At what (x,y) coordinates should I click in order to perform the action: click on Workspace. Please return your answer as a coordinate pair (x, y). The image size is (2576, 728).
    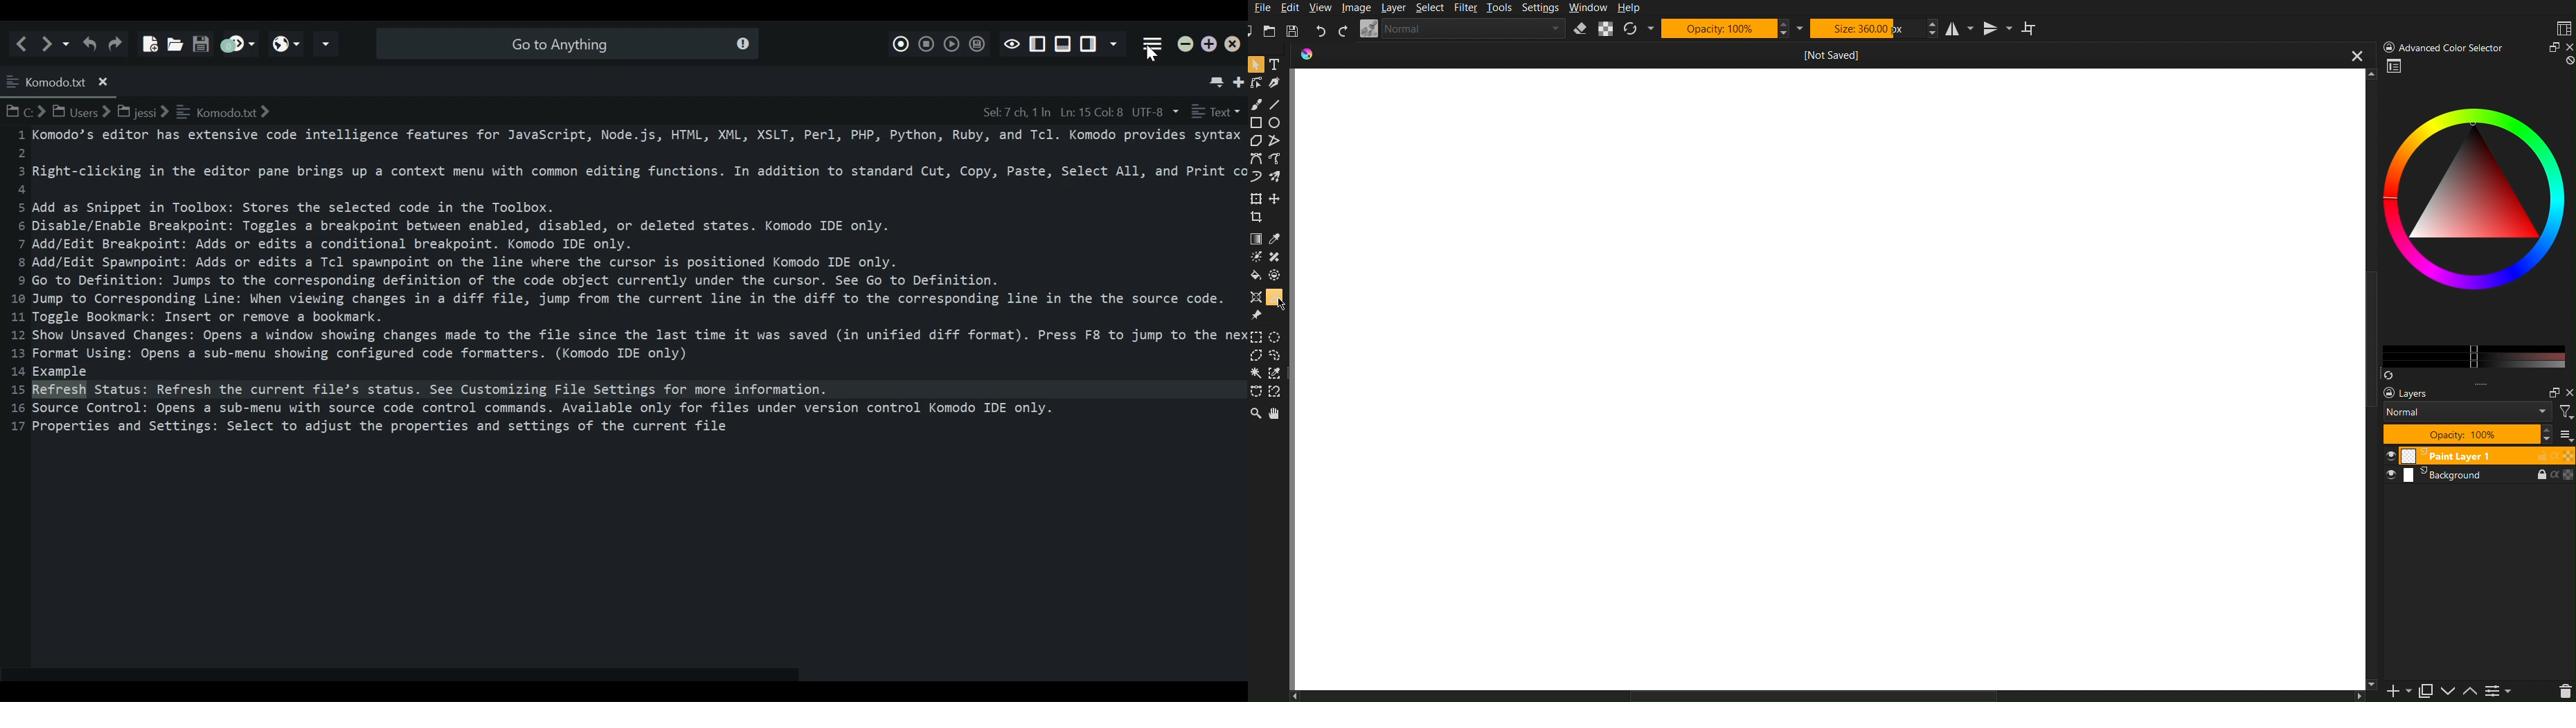
    Looking at the image, I should click on (1832, 381).